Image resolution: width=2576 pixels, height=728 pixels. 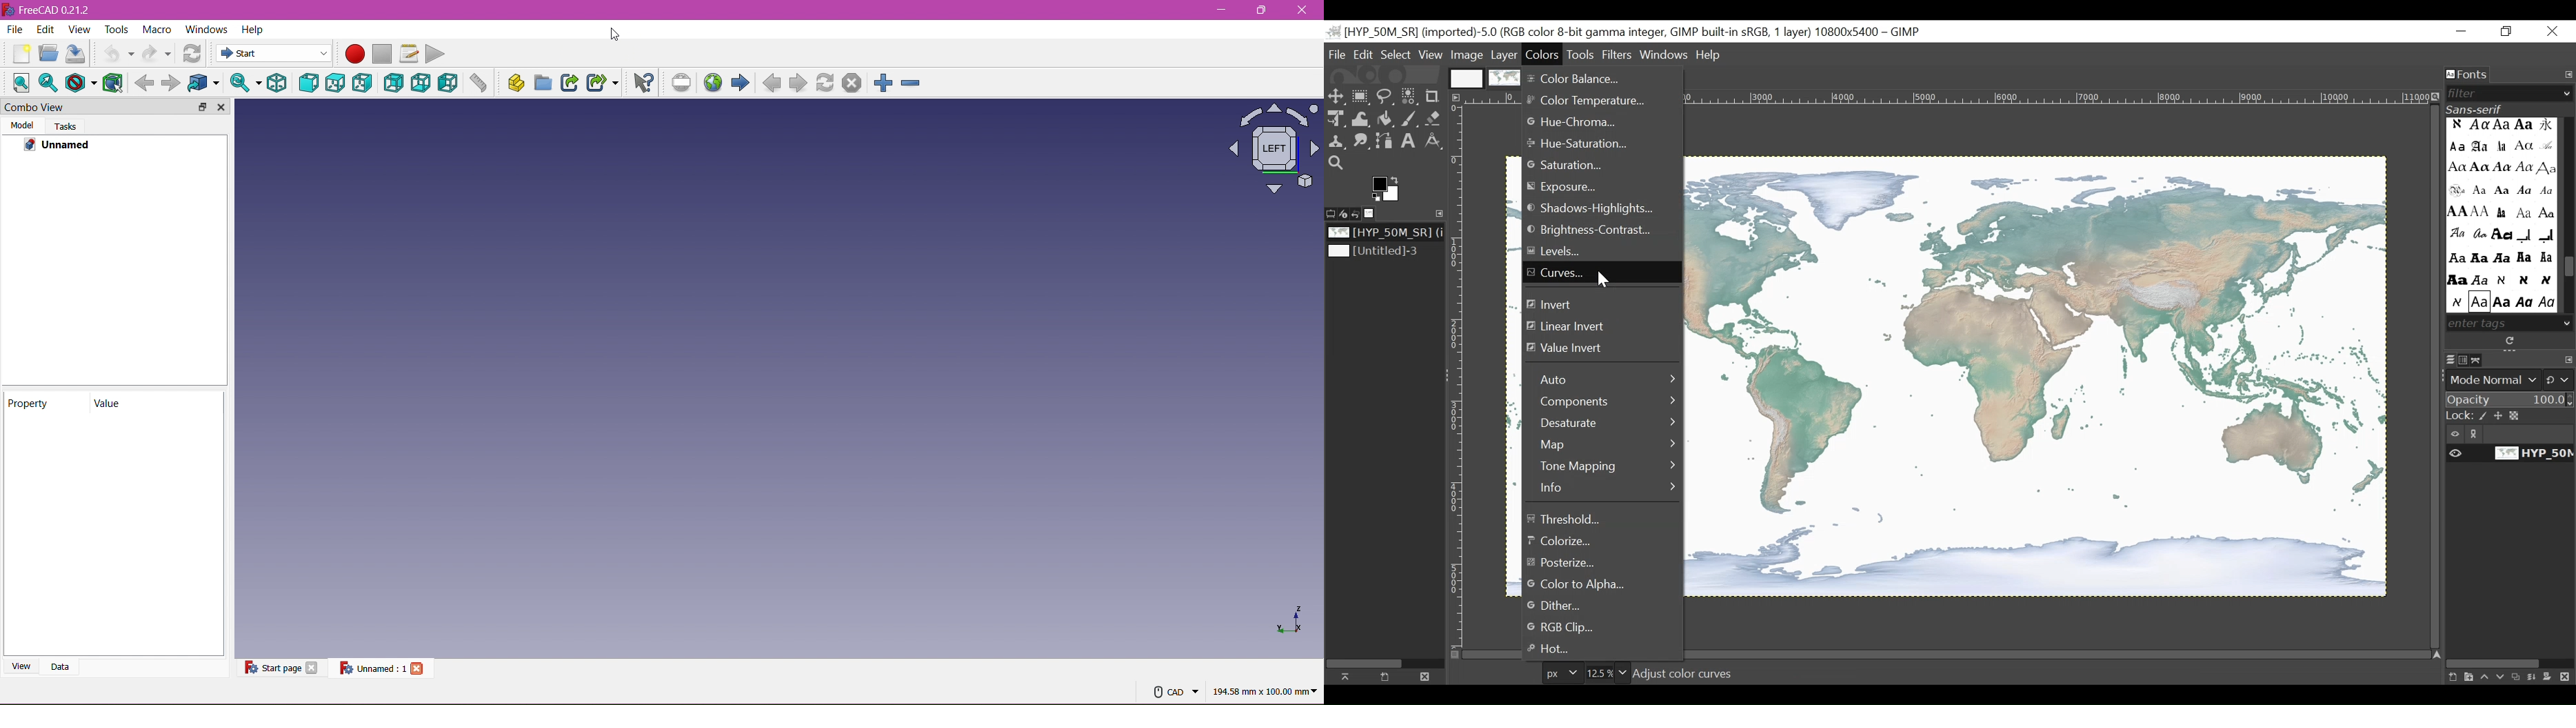 I want to click on , so click(x=1505, y=55).